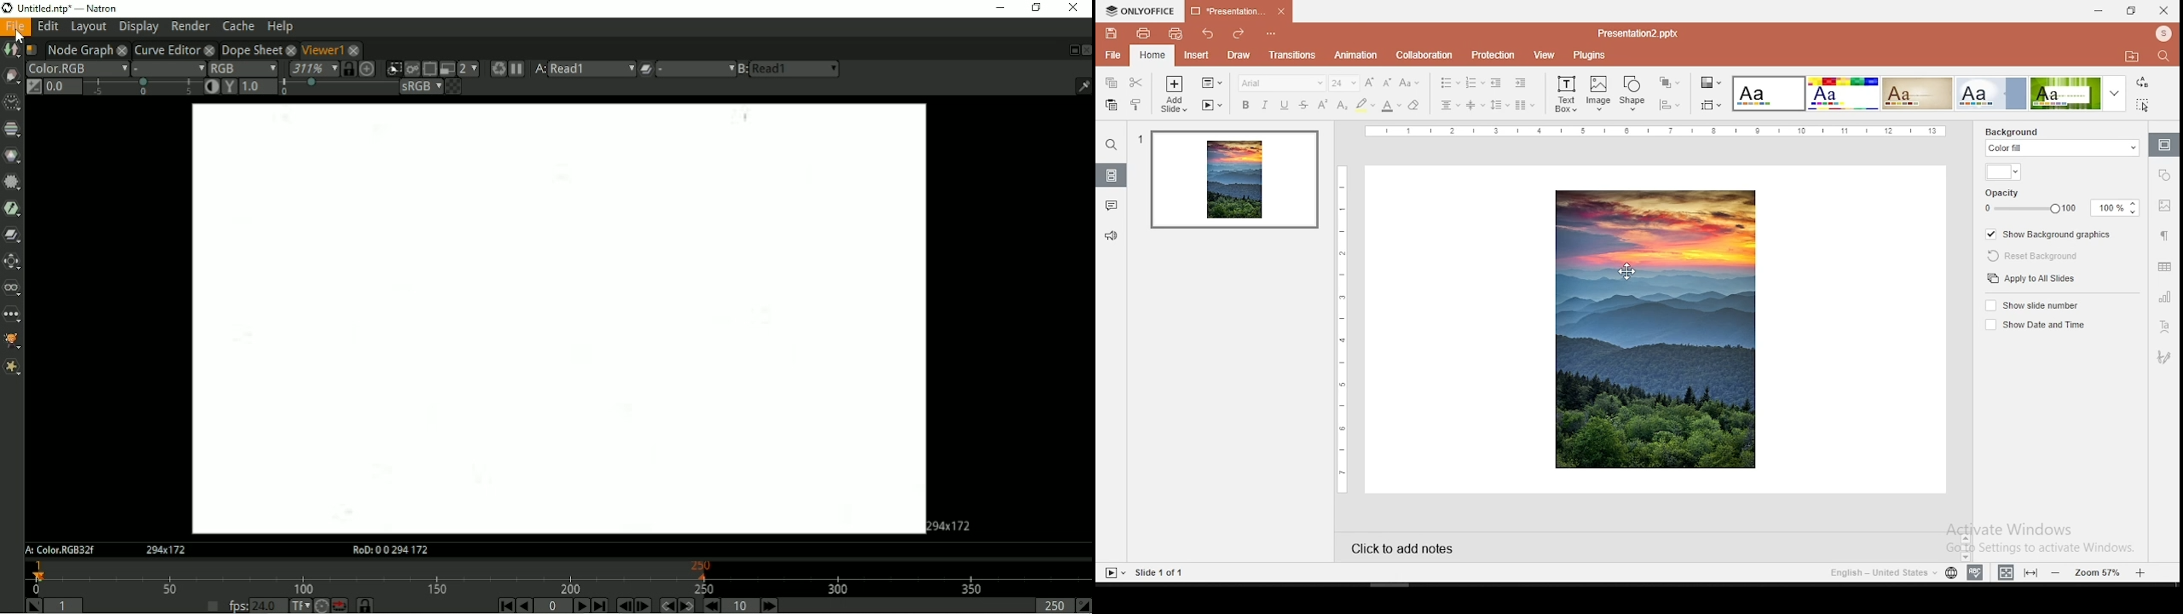  Describe the element at coordinates (1427, 55) in the screenshot. I see `collaboration` at that location.